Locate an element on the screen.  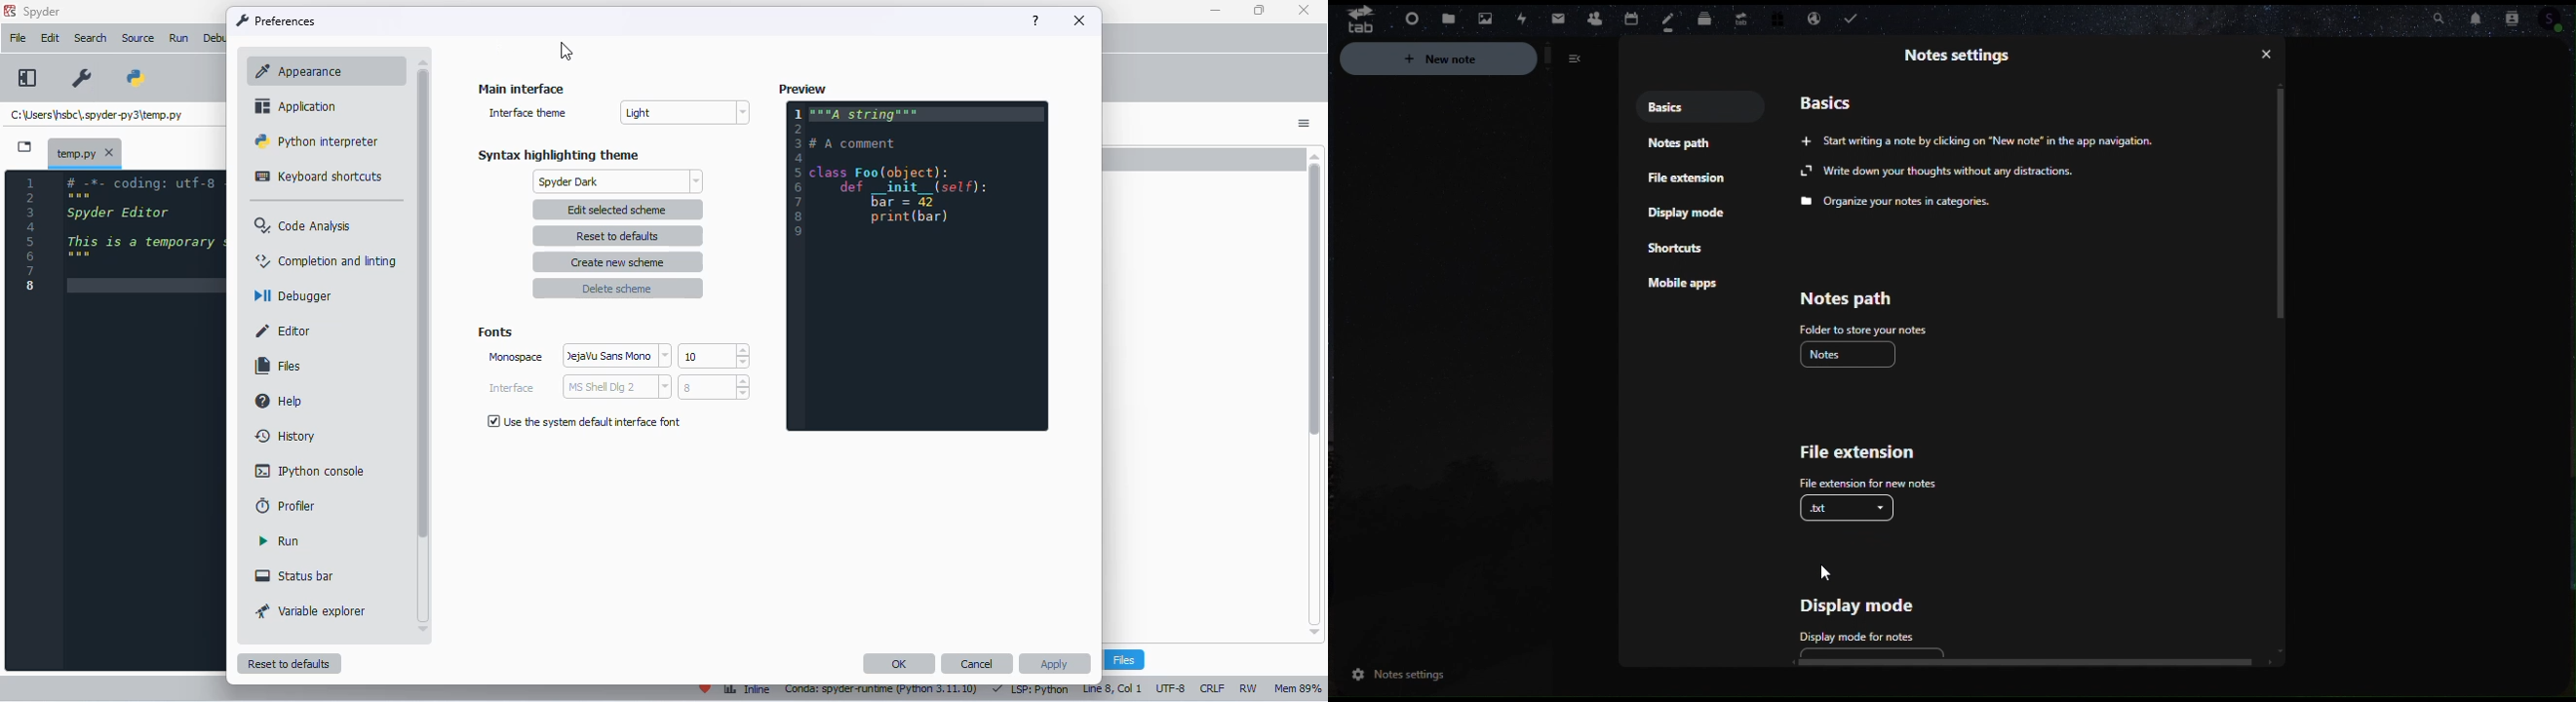
Display mode is located at coordinates (1869, 604).